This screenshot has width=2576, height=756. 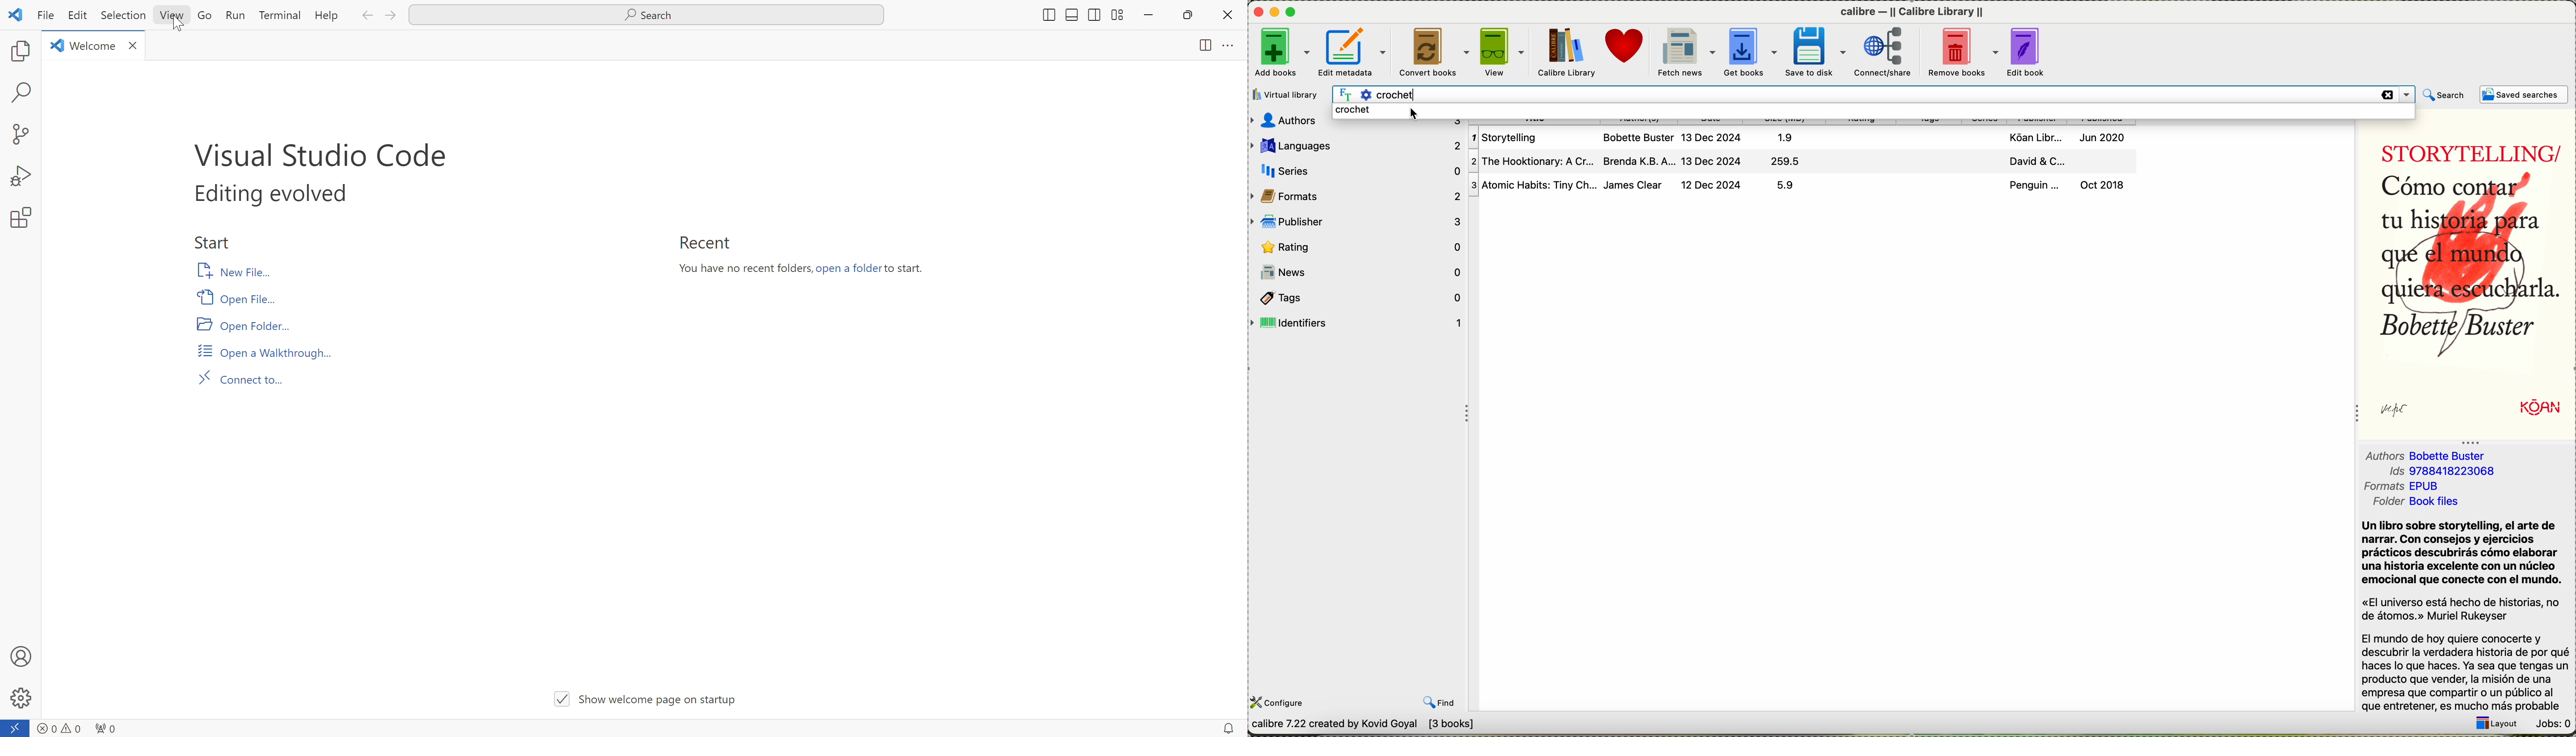 What do you see at coordinates (1360, 170) in the screenshot?
I see `series` at bounding box center [1360, 170].